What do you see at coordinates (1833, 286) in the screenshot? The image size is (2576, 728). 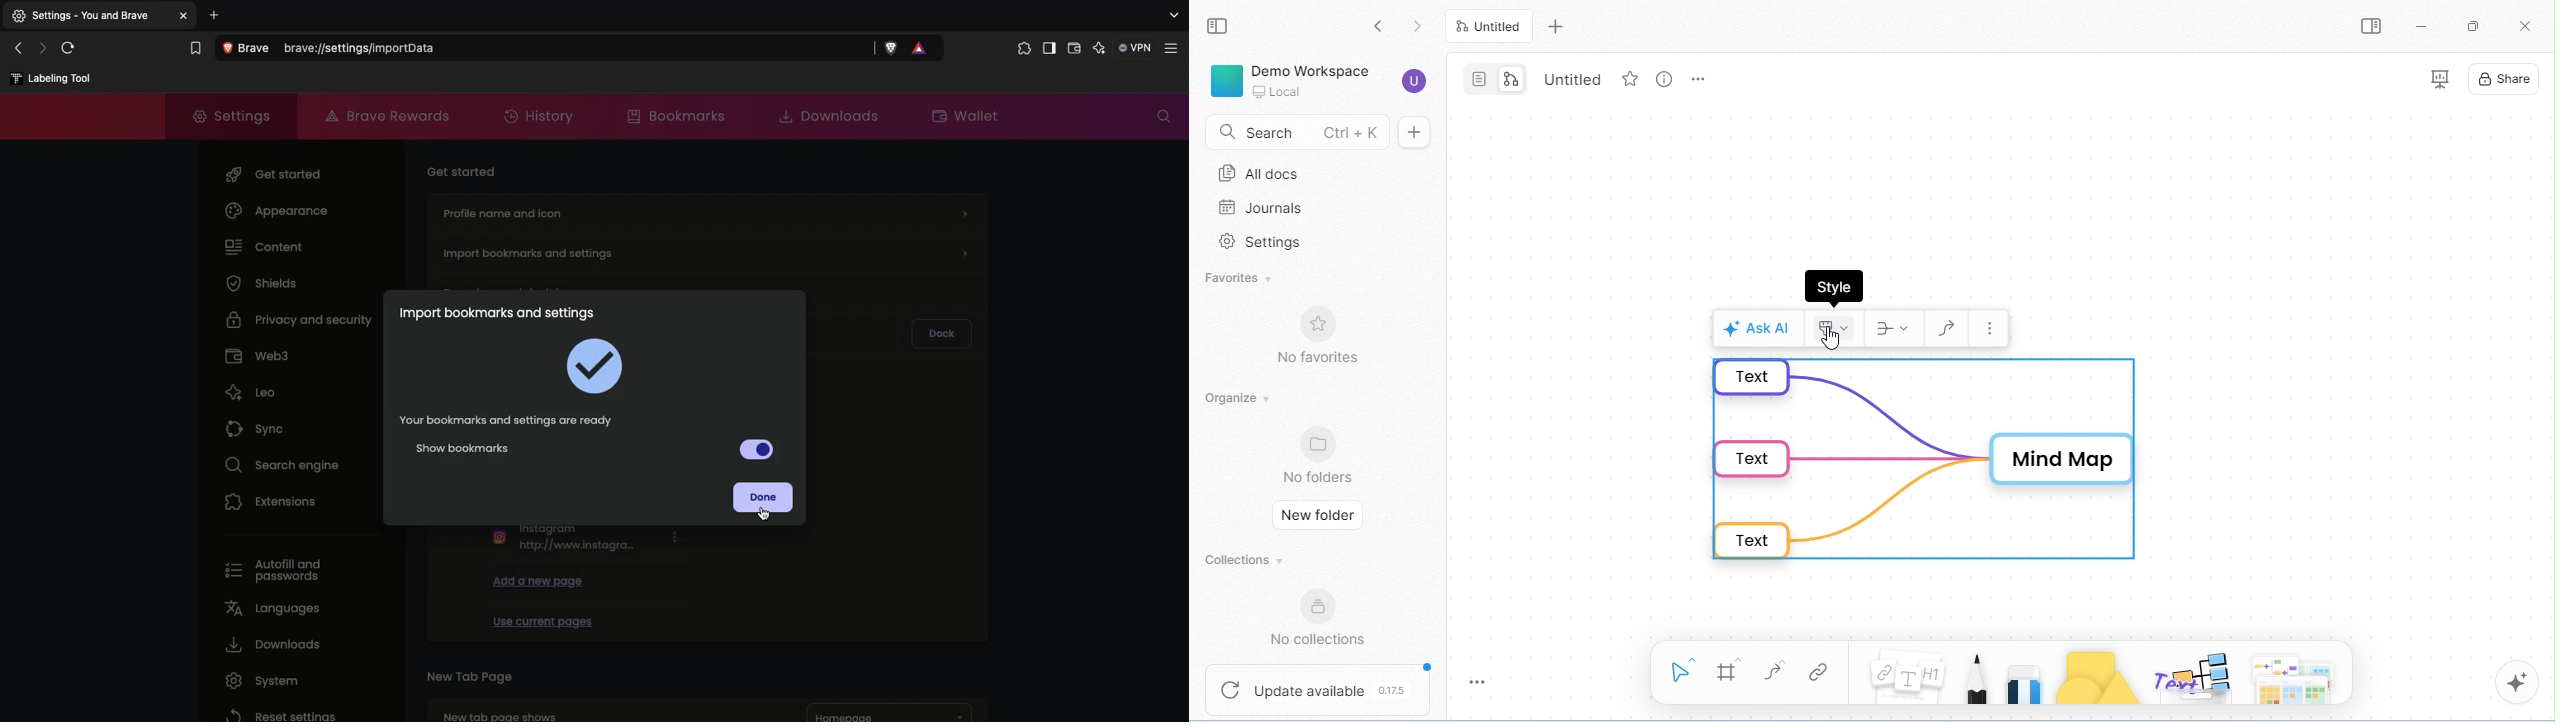 I see `style dialog box` at bounding box center [1833, 286].